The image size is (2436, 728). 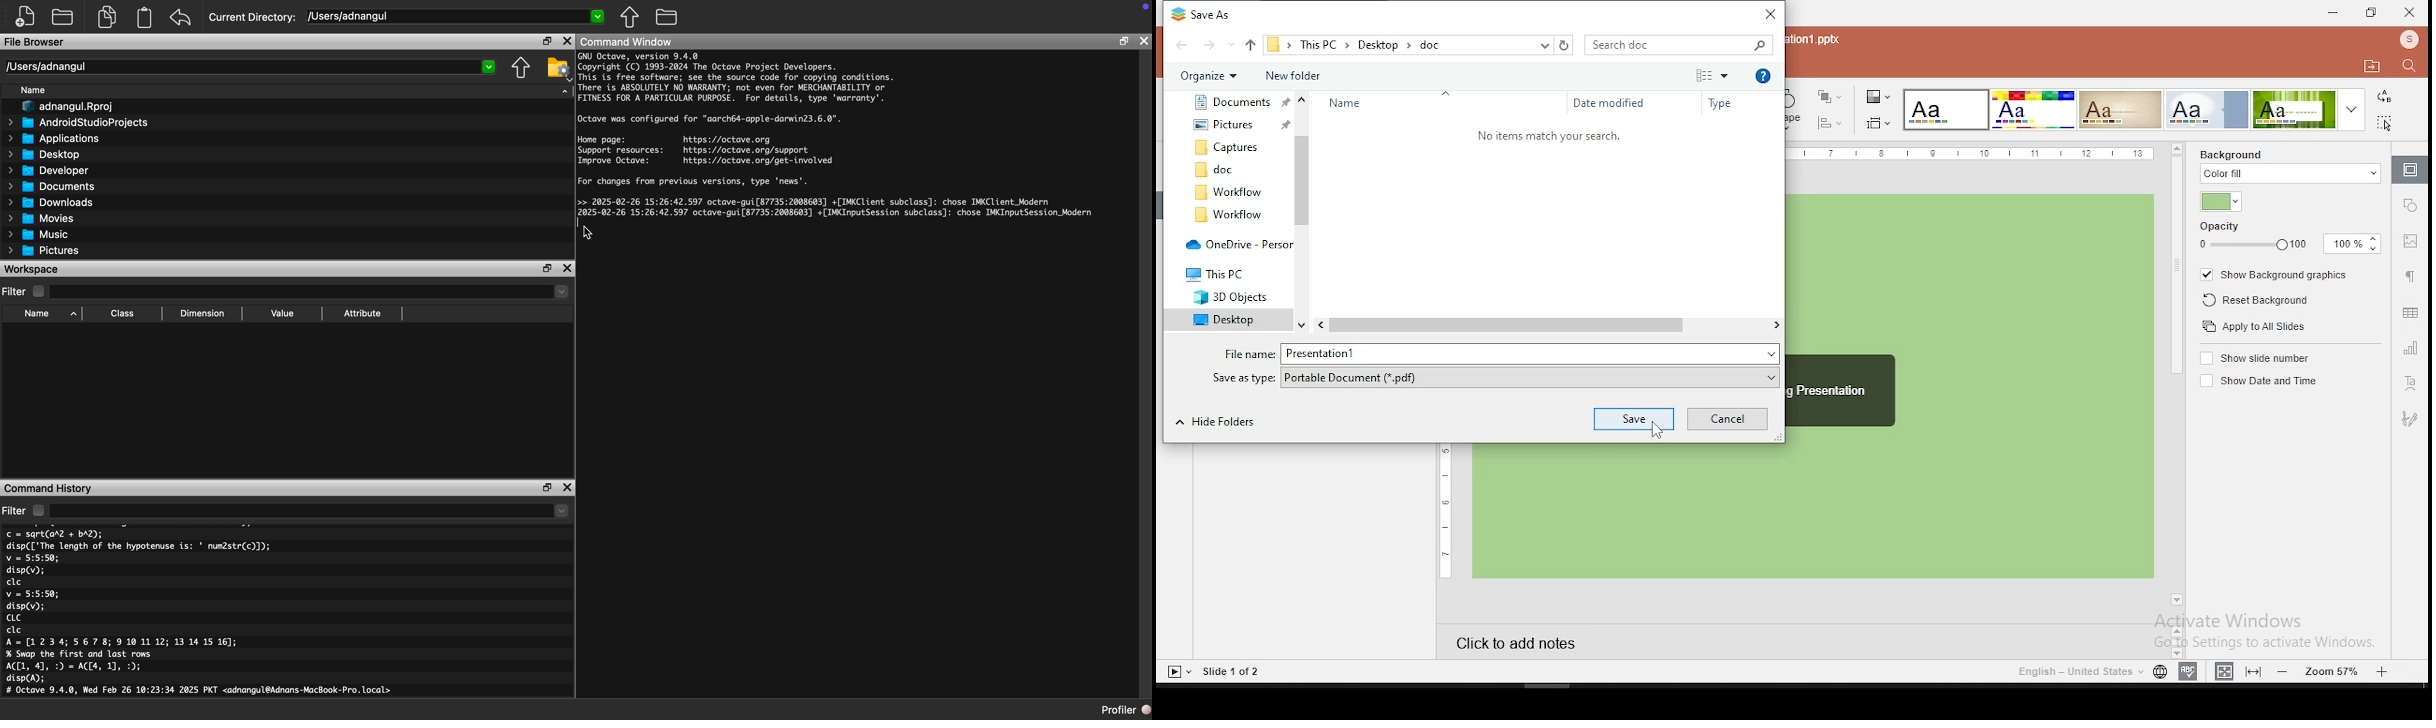 What do you see at coordinates (14, 582) in the screenshot?
I see `clc` at bounding box center [14, 582].